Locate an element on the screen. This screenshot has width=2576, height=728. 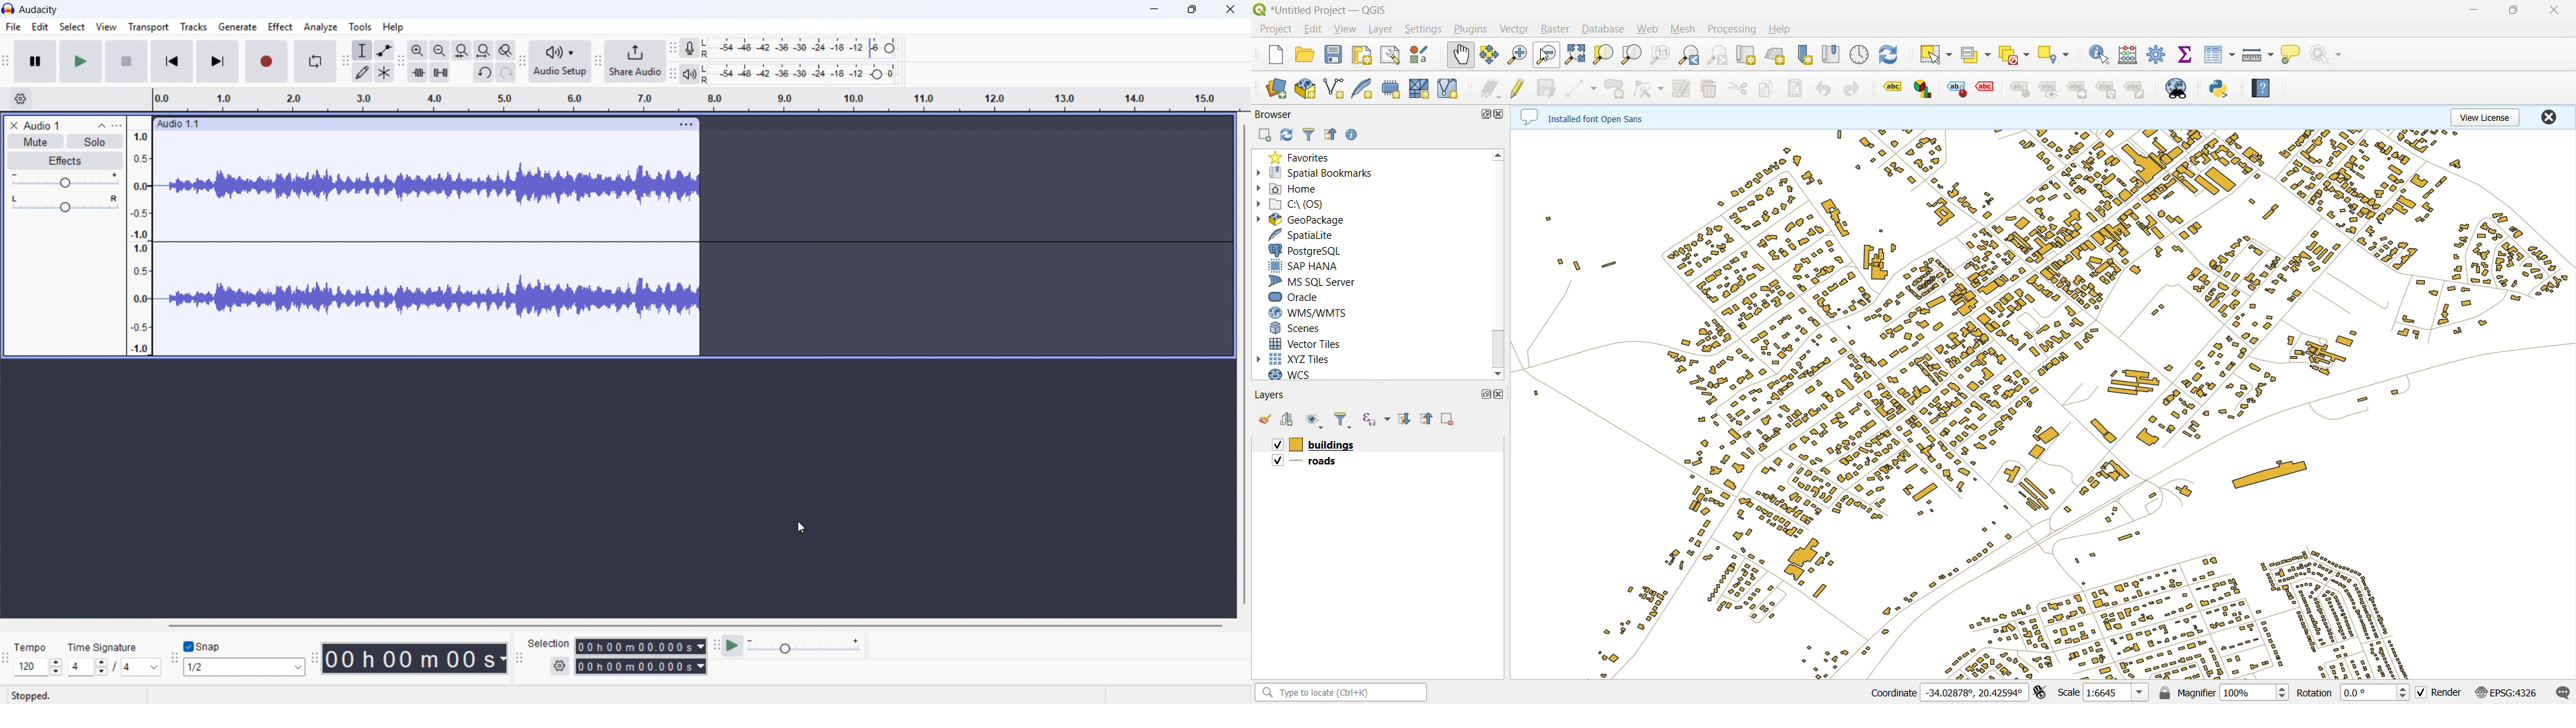
Multi - tool  is located at coordinates (385, 72).